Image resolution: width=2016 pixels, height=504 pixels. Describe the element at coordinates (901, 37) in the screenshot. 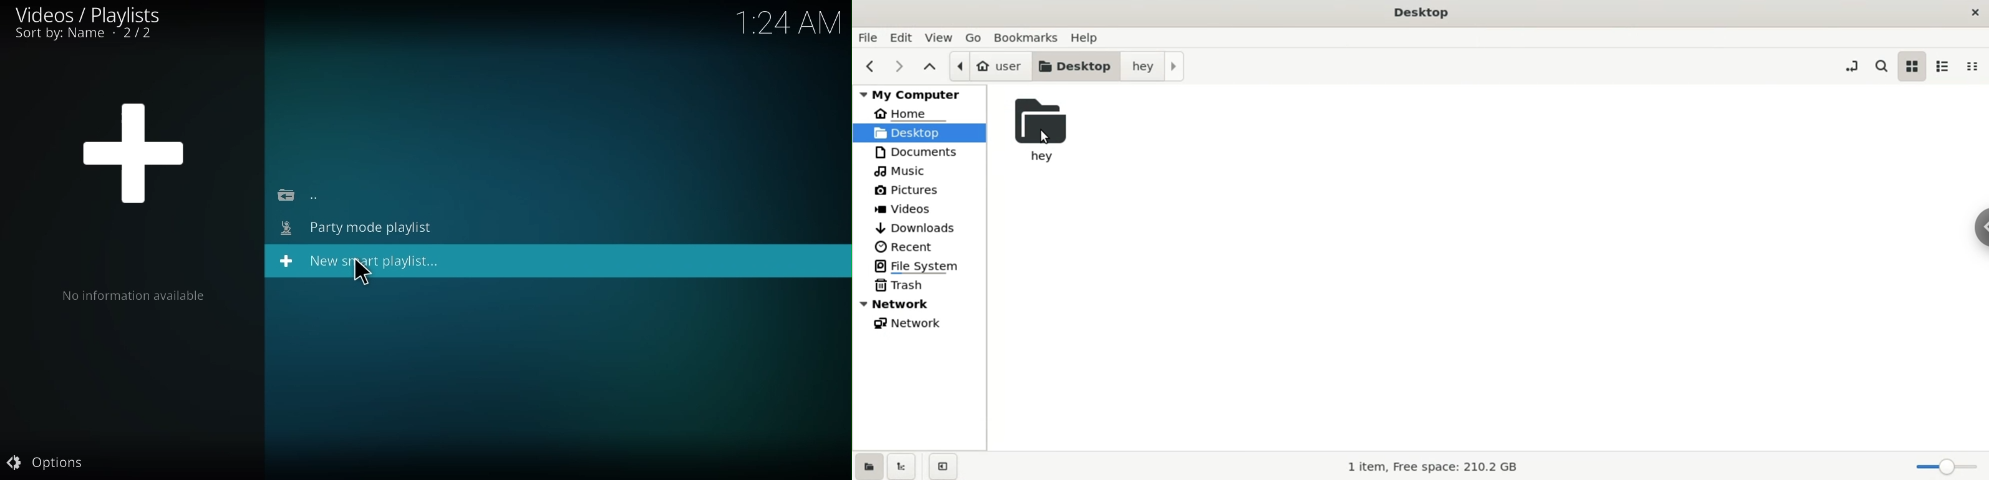

I see `edit` at that location.